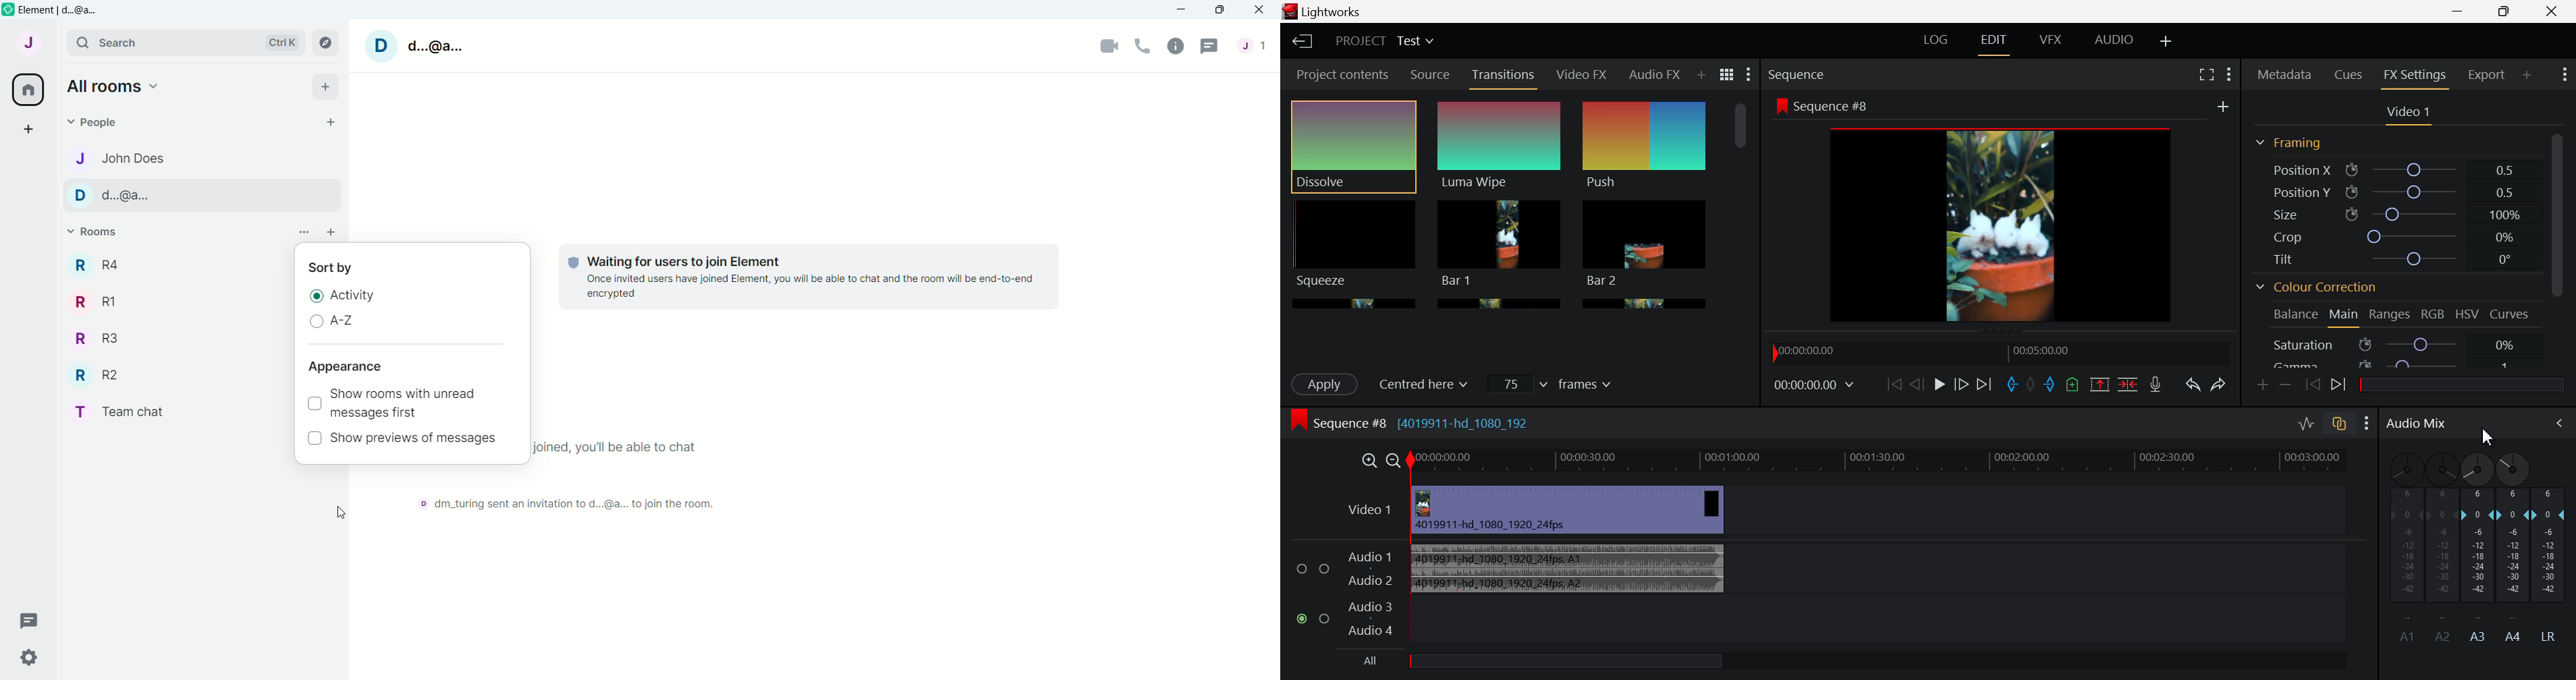 This screenshot has height=700, width=2576. I want to click on Saturation, so click(2396, 344).